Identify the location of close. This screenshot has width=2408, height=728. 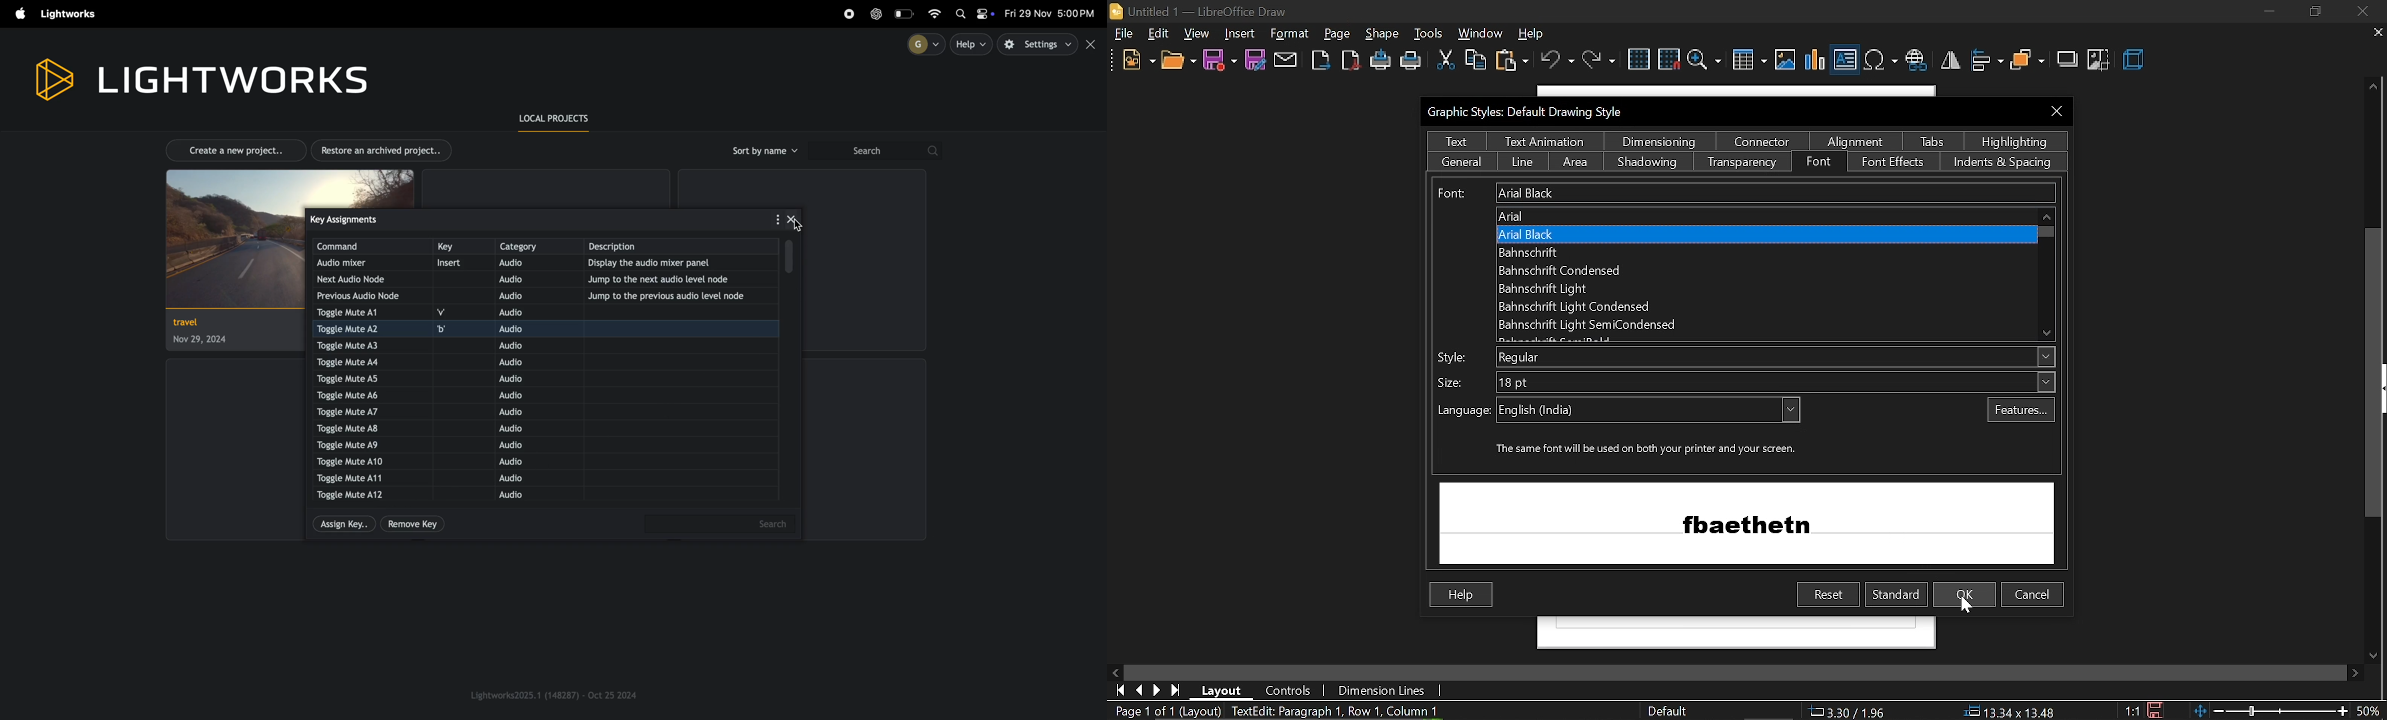
(2364, 11).